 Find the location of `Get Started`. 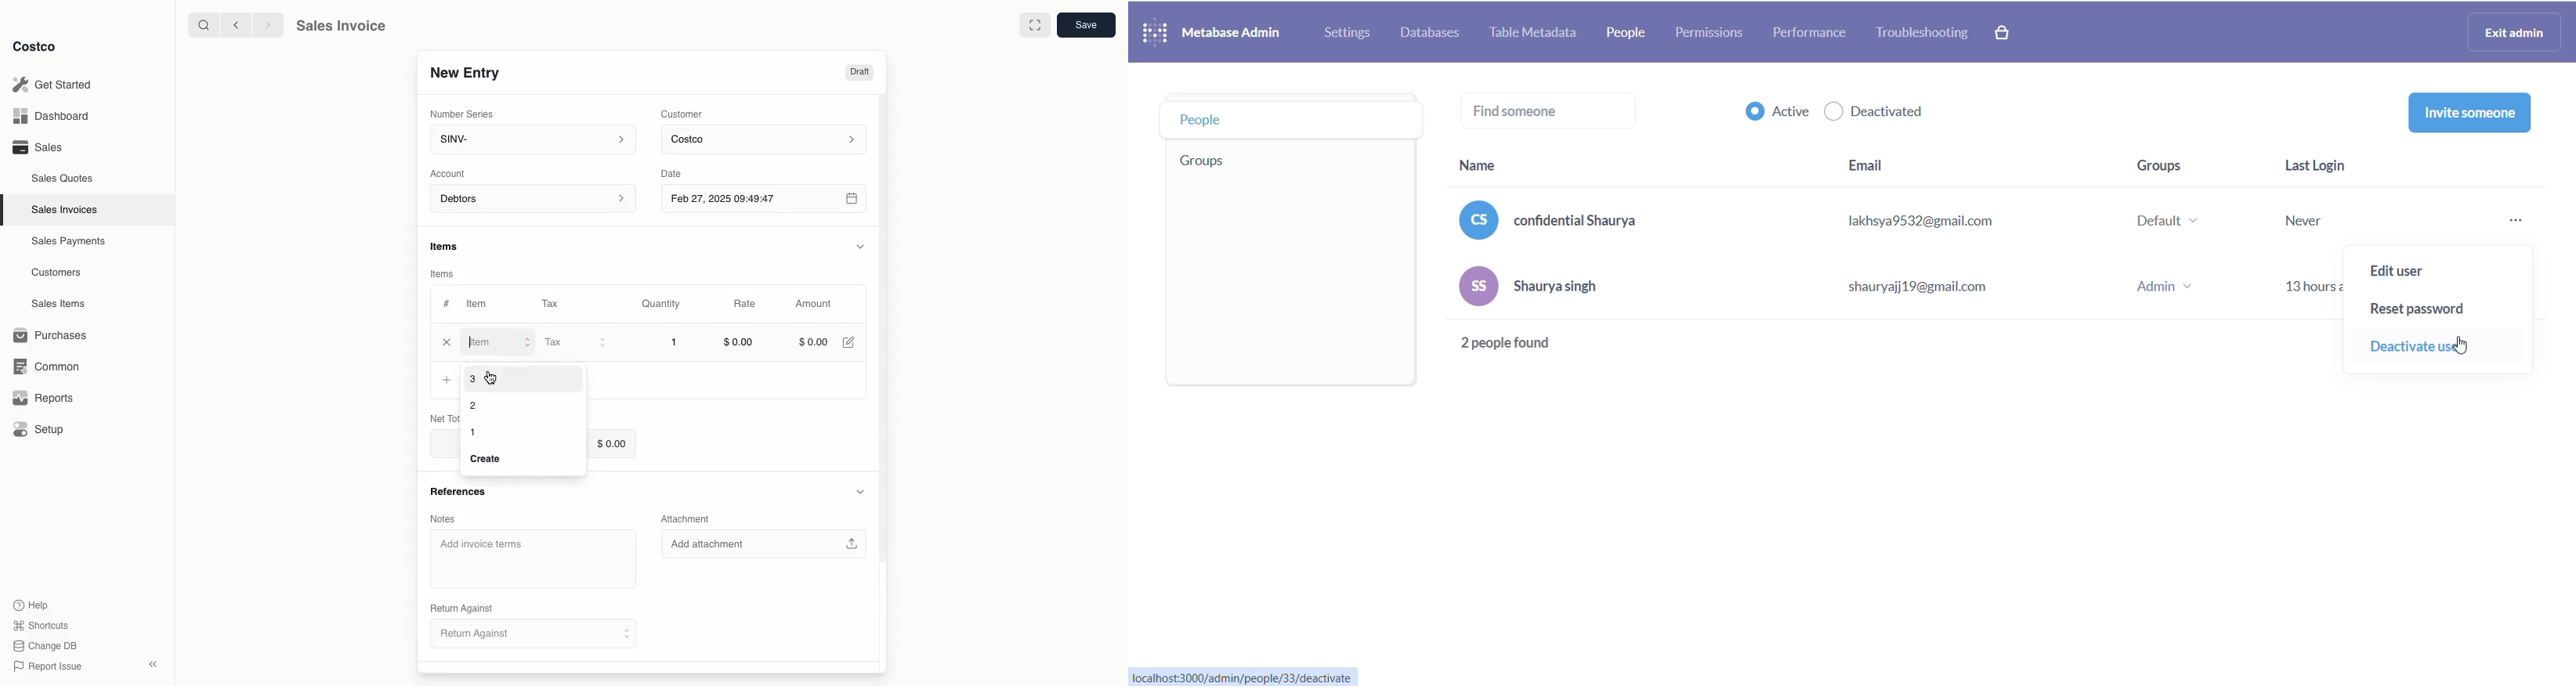

Get Started is located at coordinates (55, 85).